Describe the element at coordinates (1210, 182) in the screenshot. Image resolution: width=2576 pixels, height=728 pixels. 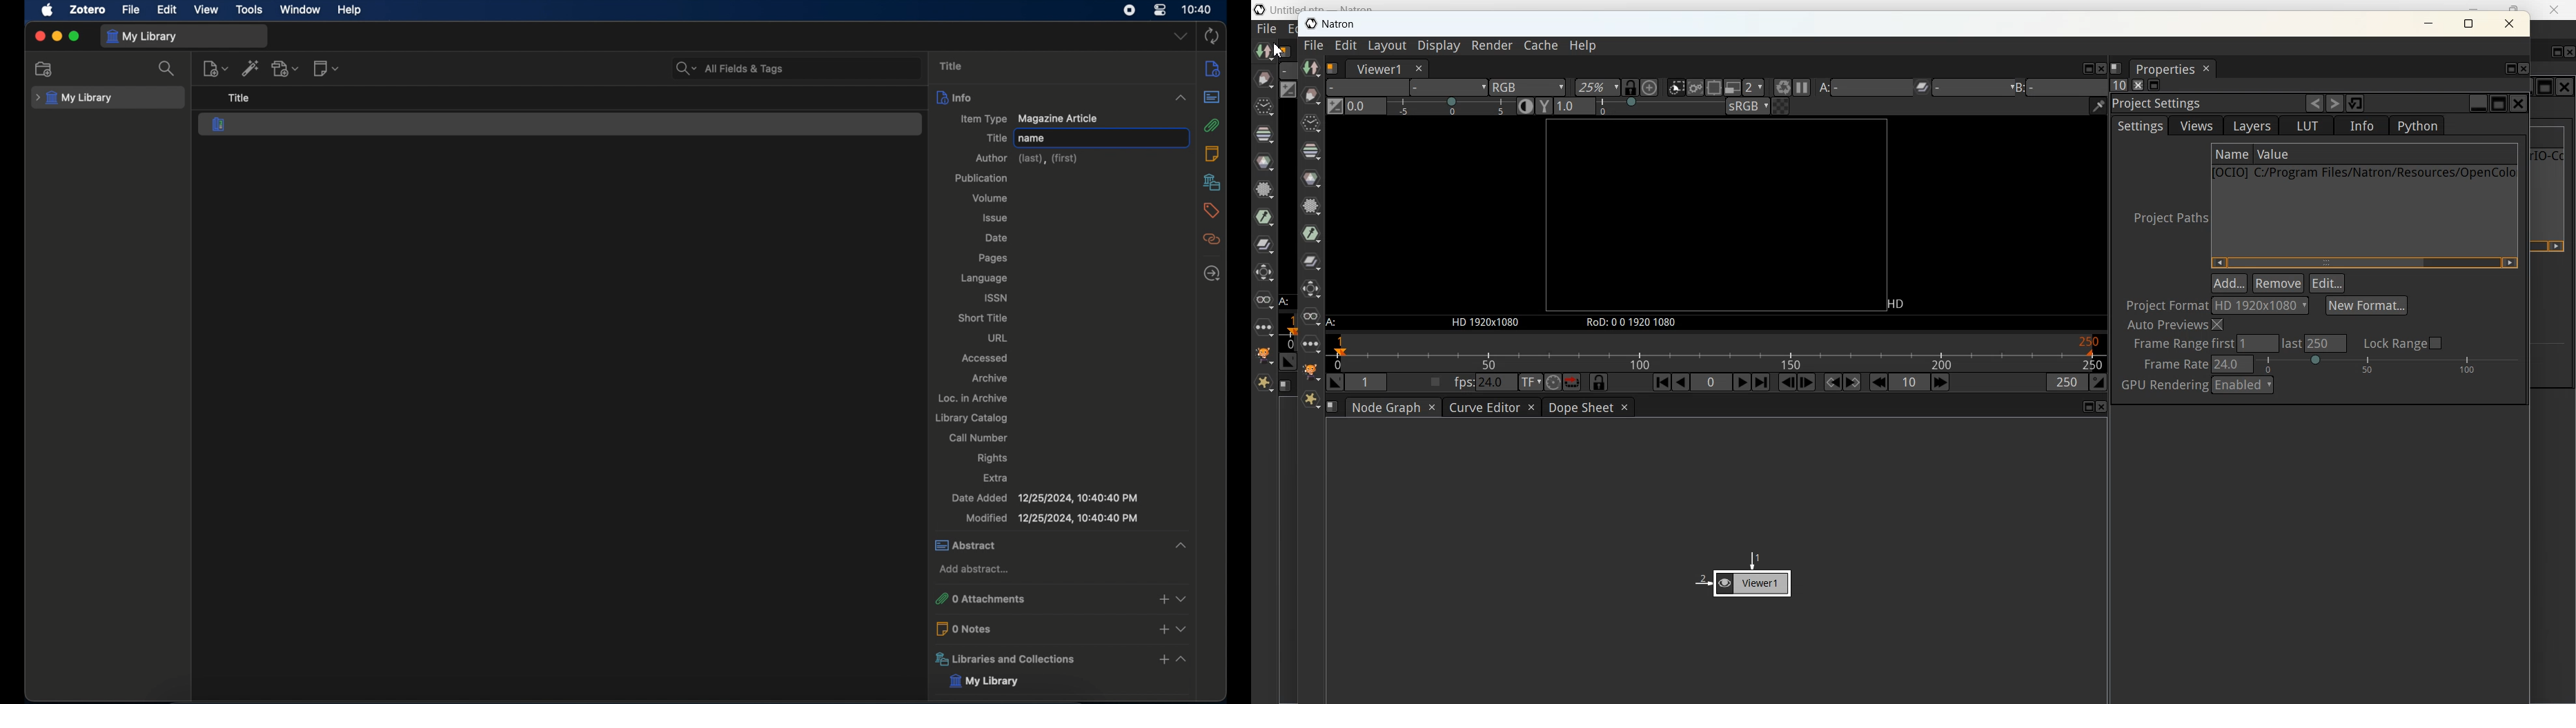
I see `libraries` at that location.